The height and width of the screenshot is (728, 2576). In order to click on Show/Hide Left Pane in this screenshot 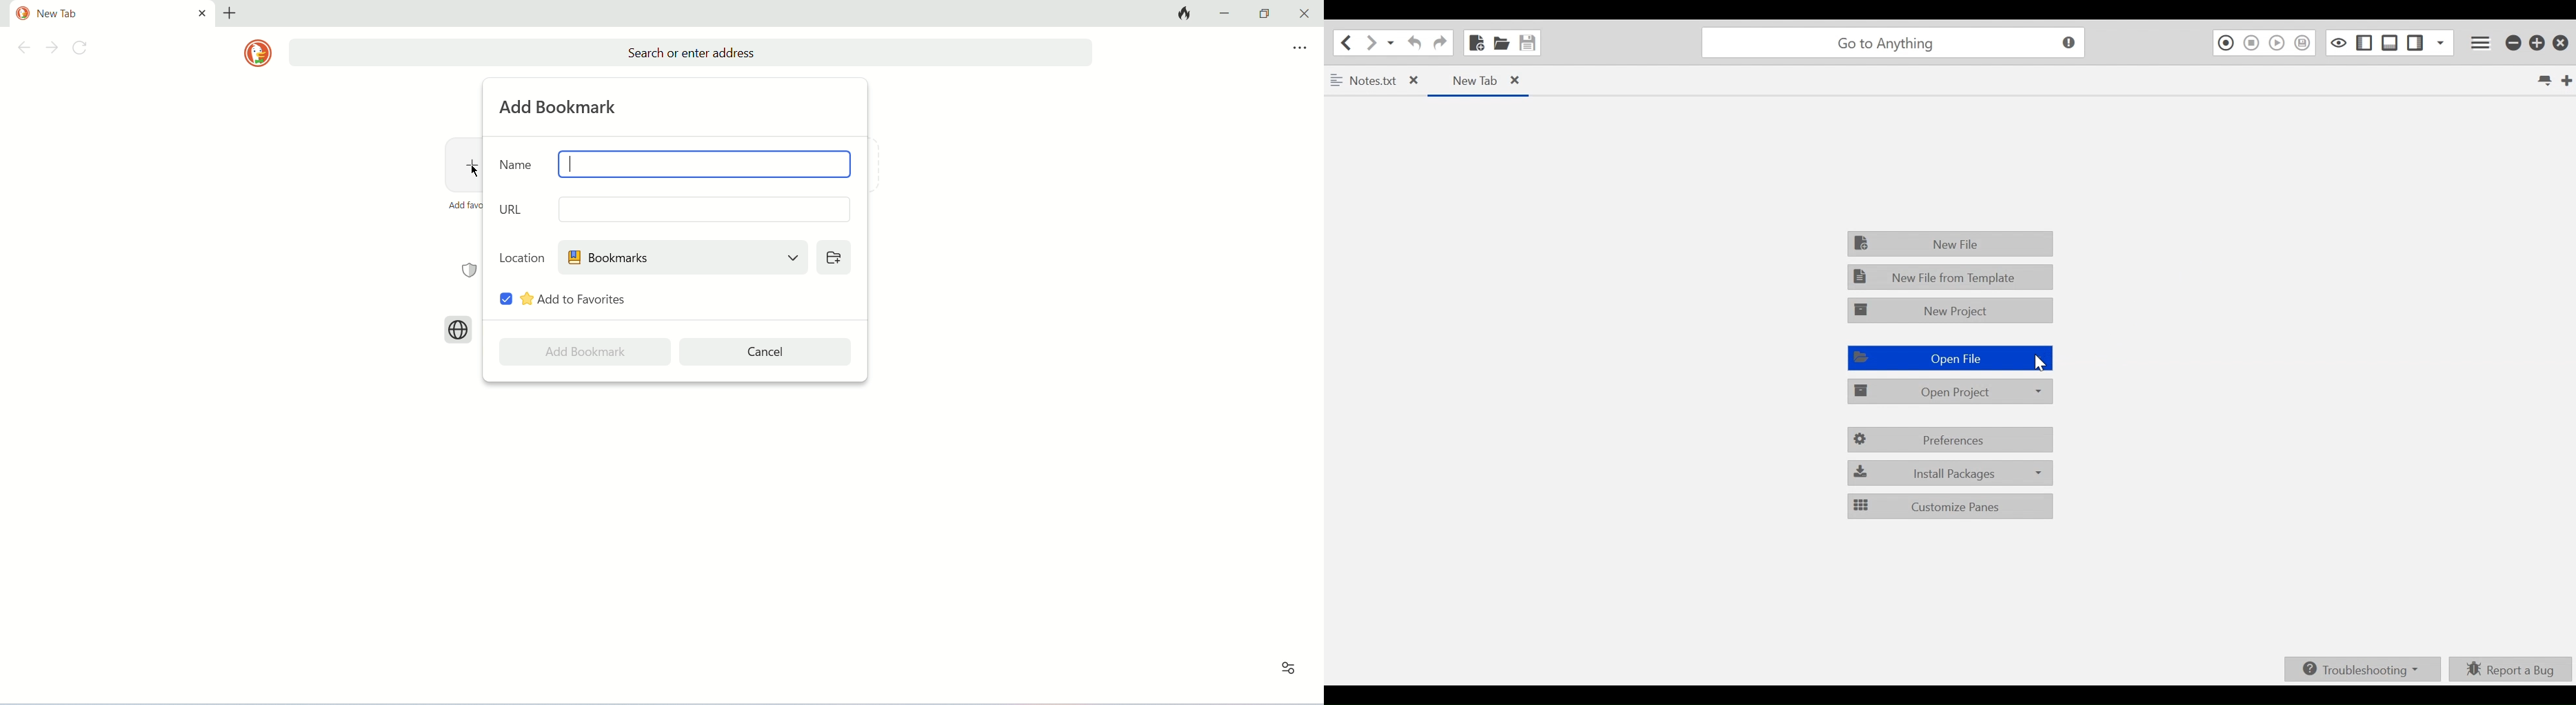, I will do `click(2415, 42)`.